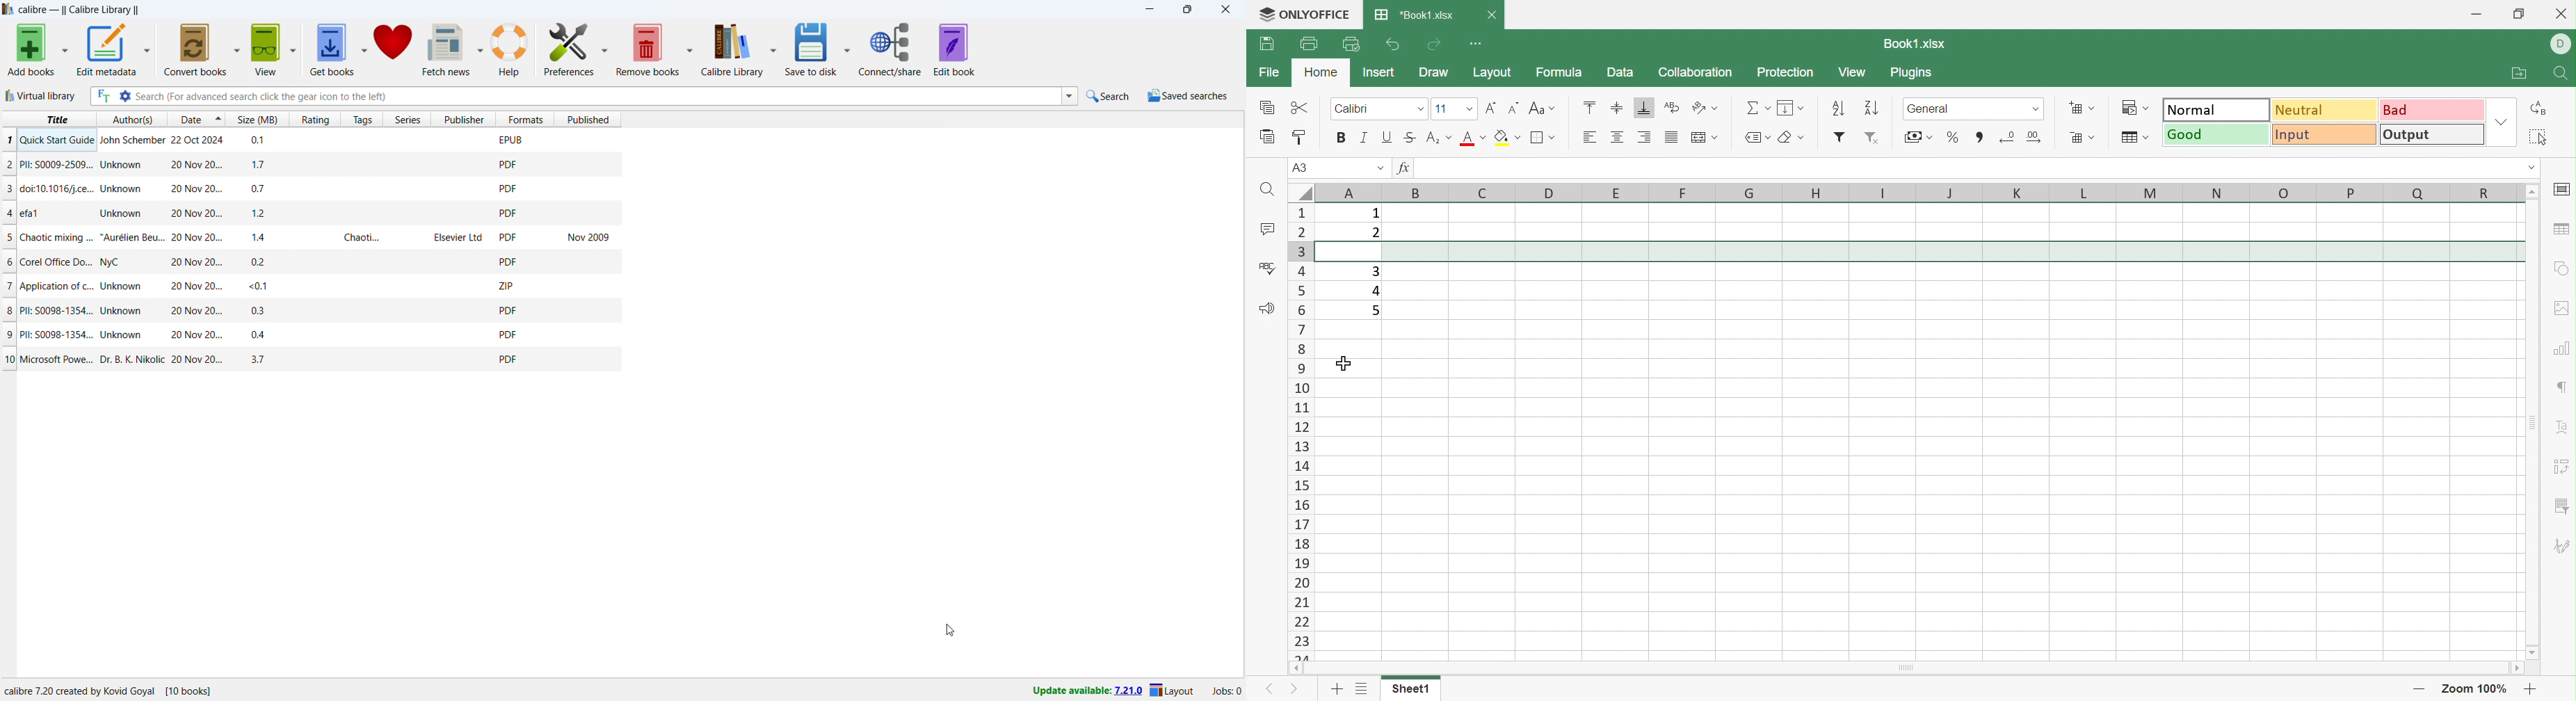 Image resolution: width=2576 pixels, height=728 pixels. I want to click on Column Names, so click(1907, 192).